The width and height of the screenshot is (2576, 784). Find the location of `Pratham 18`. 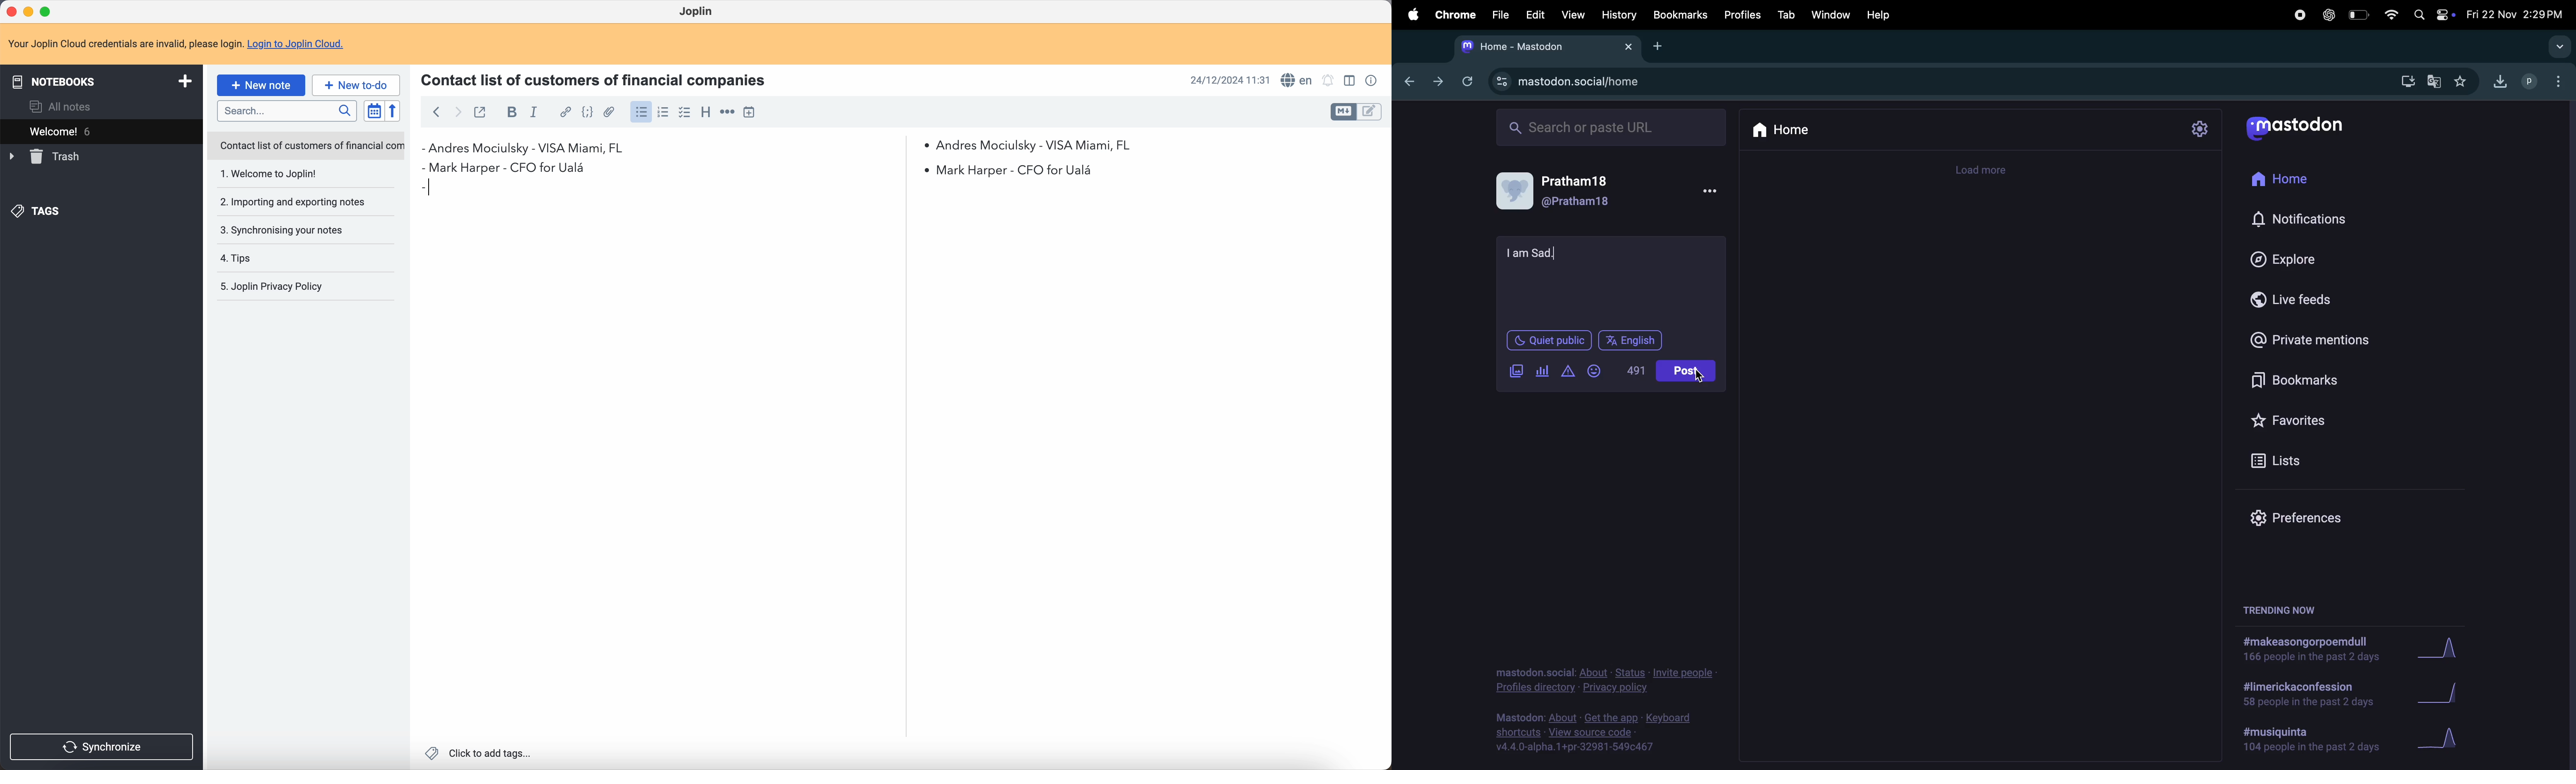

Pratham 18 is located at coordinates (1572, 179).